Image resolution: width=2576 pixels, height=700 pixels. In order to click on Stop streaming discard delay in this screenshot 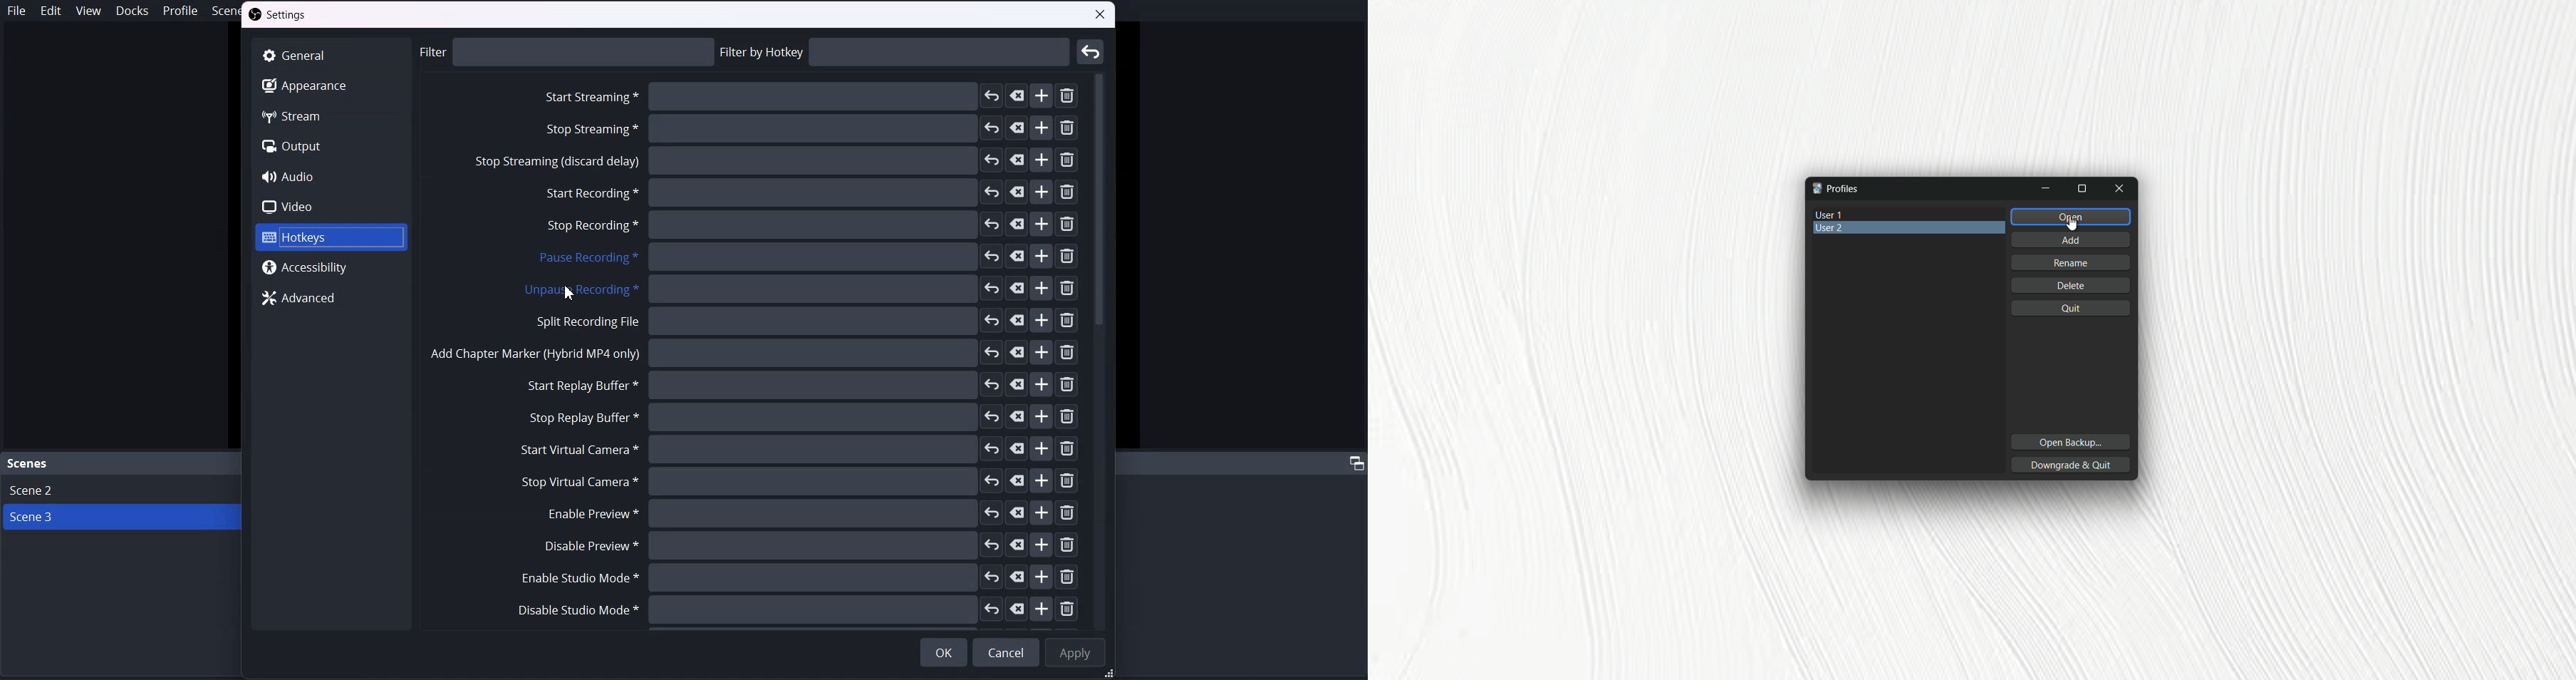, I will do `click(772, 160)`.